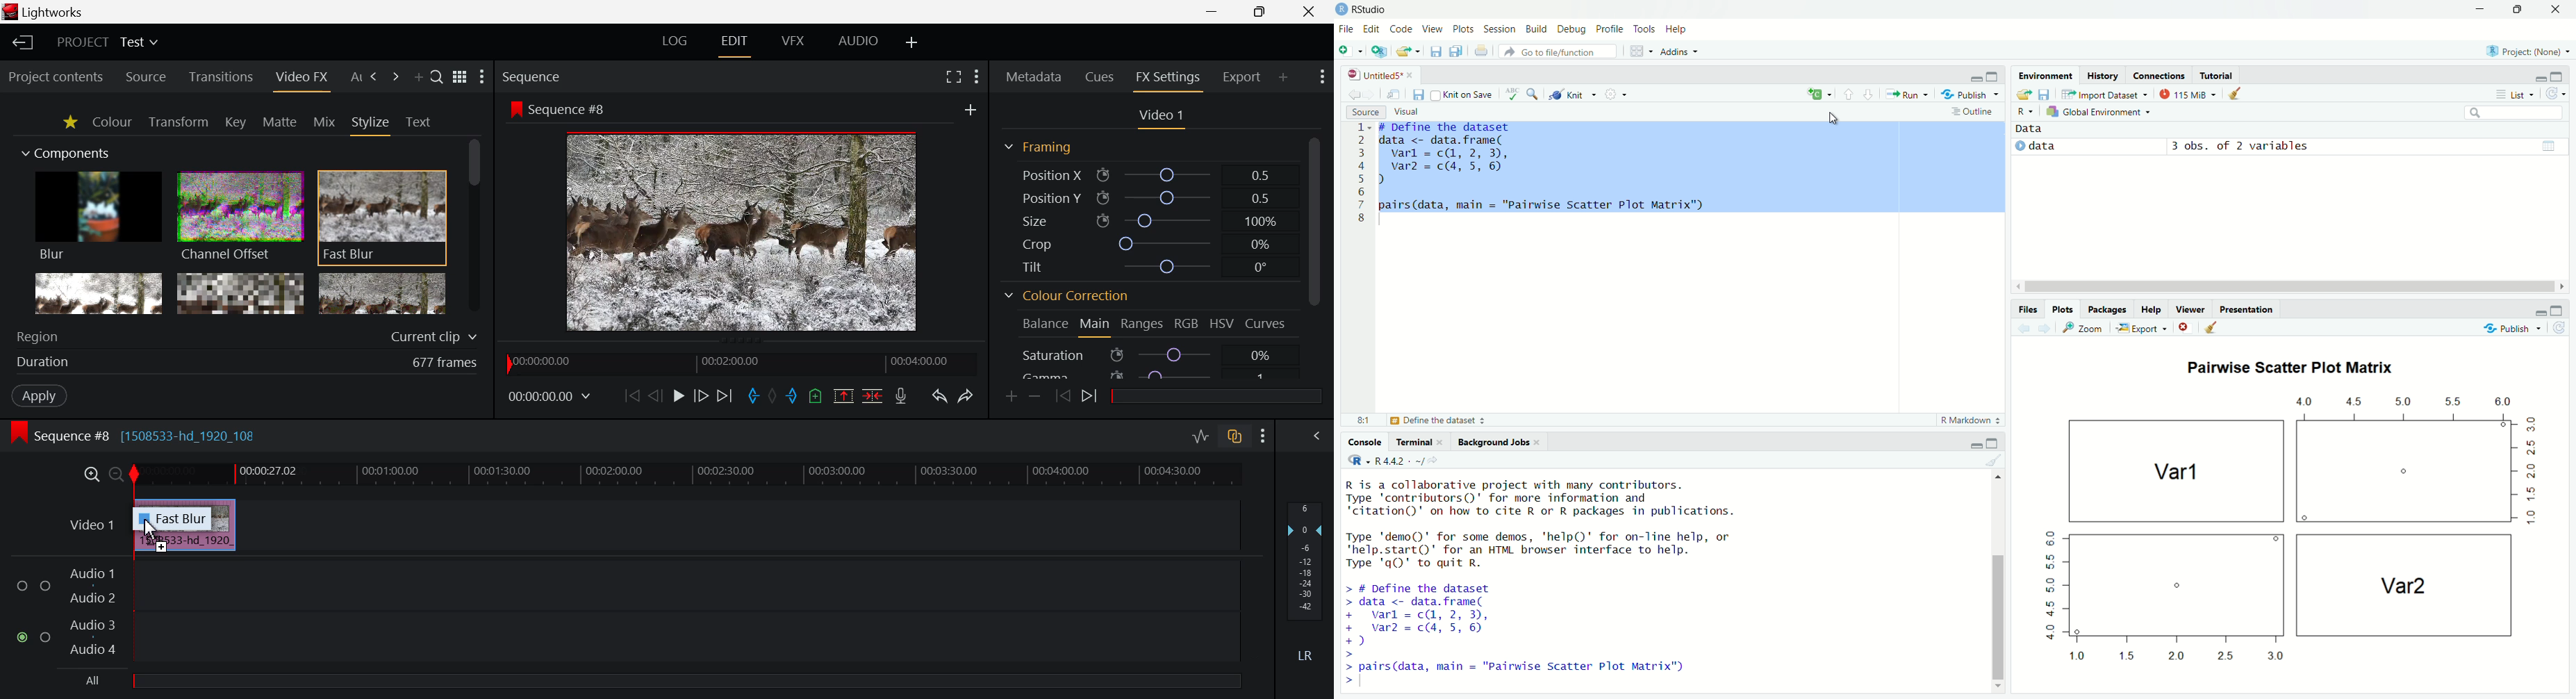  What do you see at coordinates (1512, 94) in the screenshot?
I see `Spell check` at bounding box center [1512, 94].